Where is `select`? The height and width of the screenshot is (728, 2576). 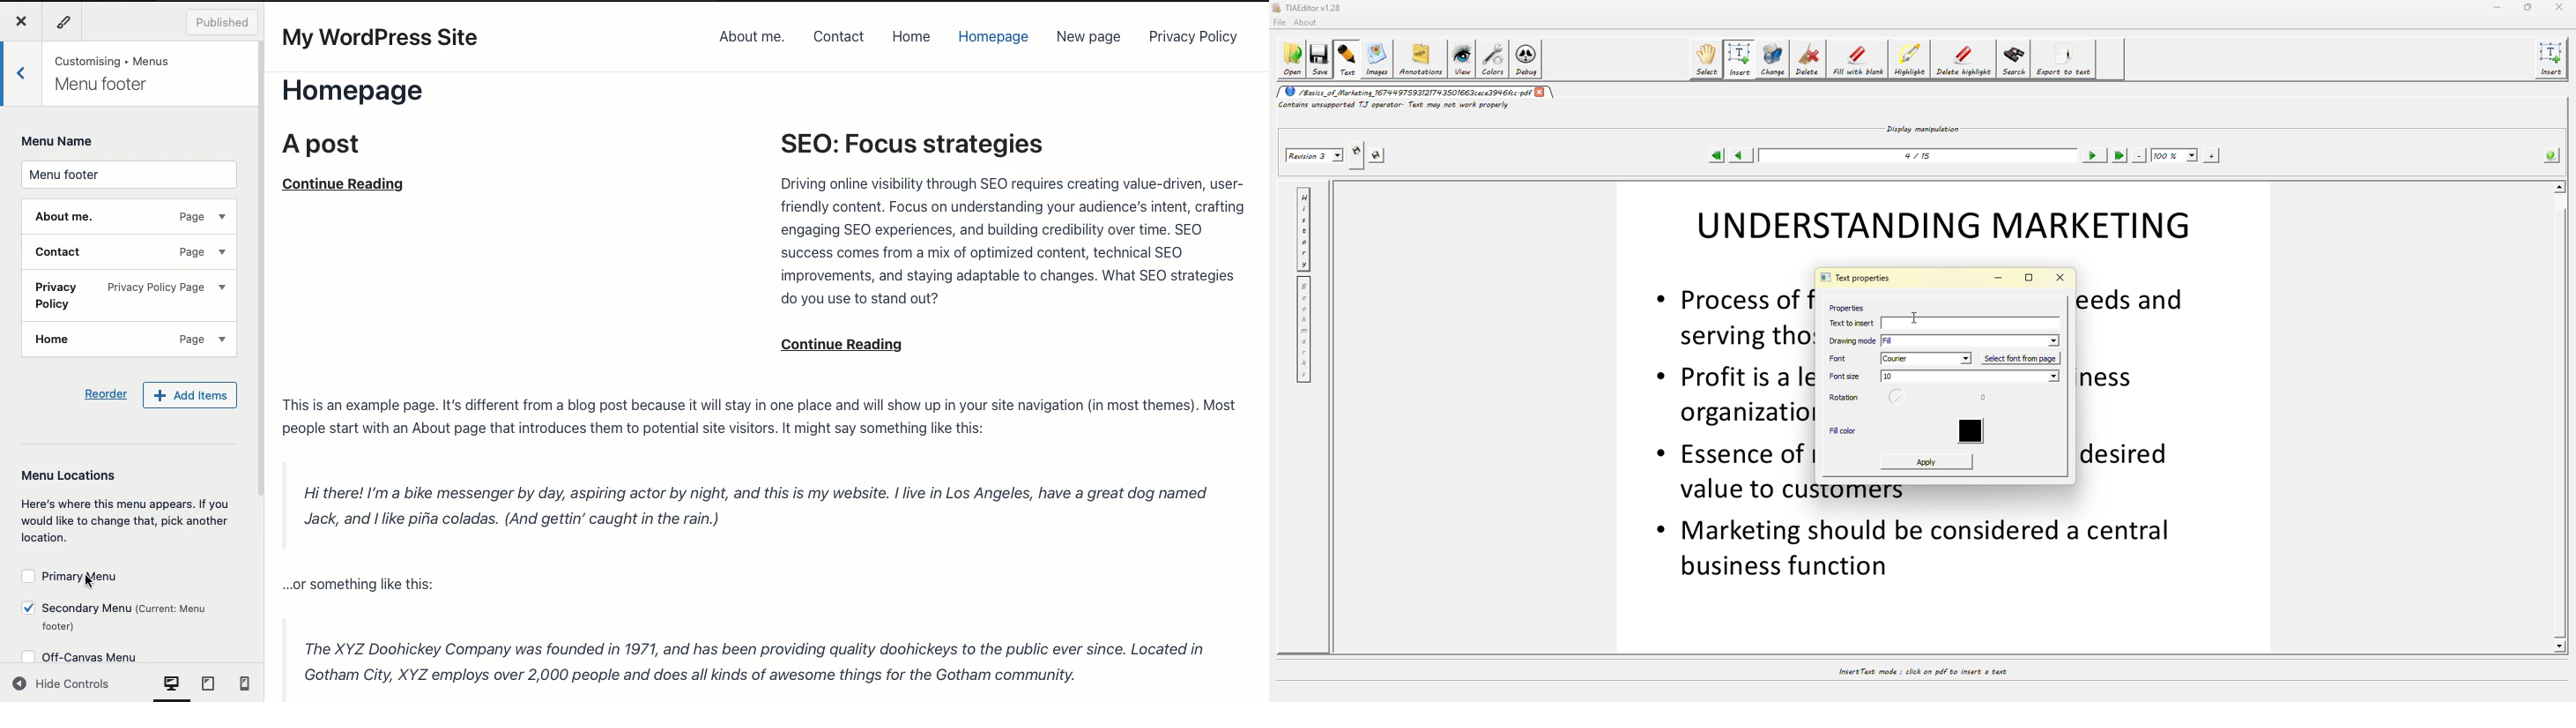
select is located at coordinates (1708, 58).